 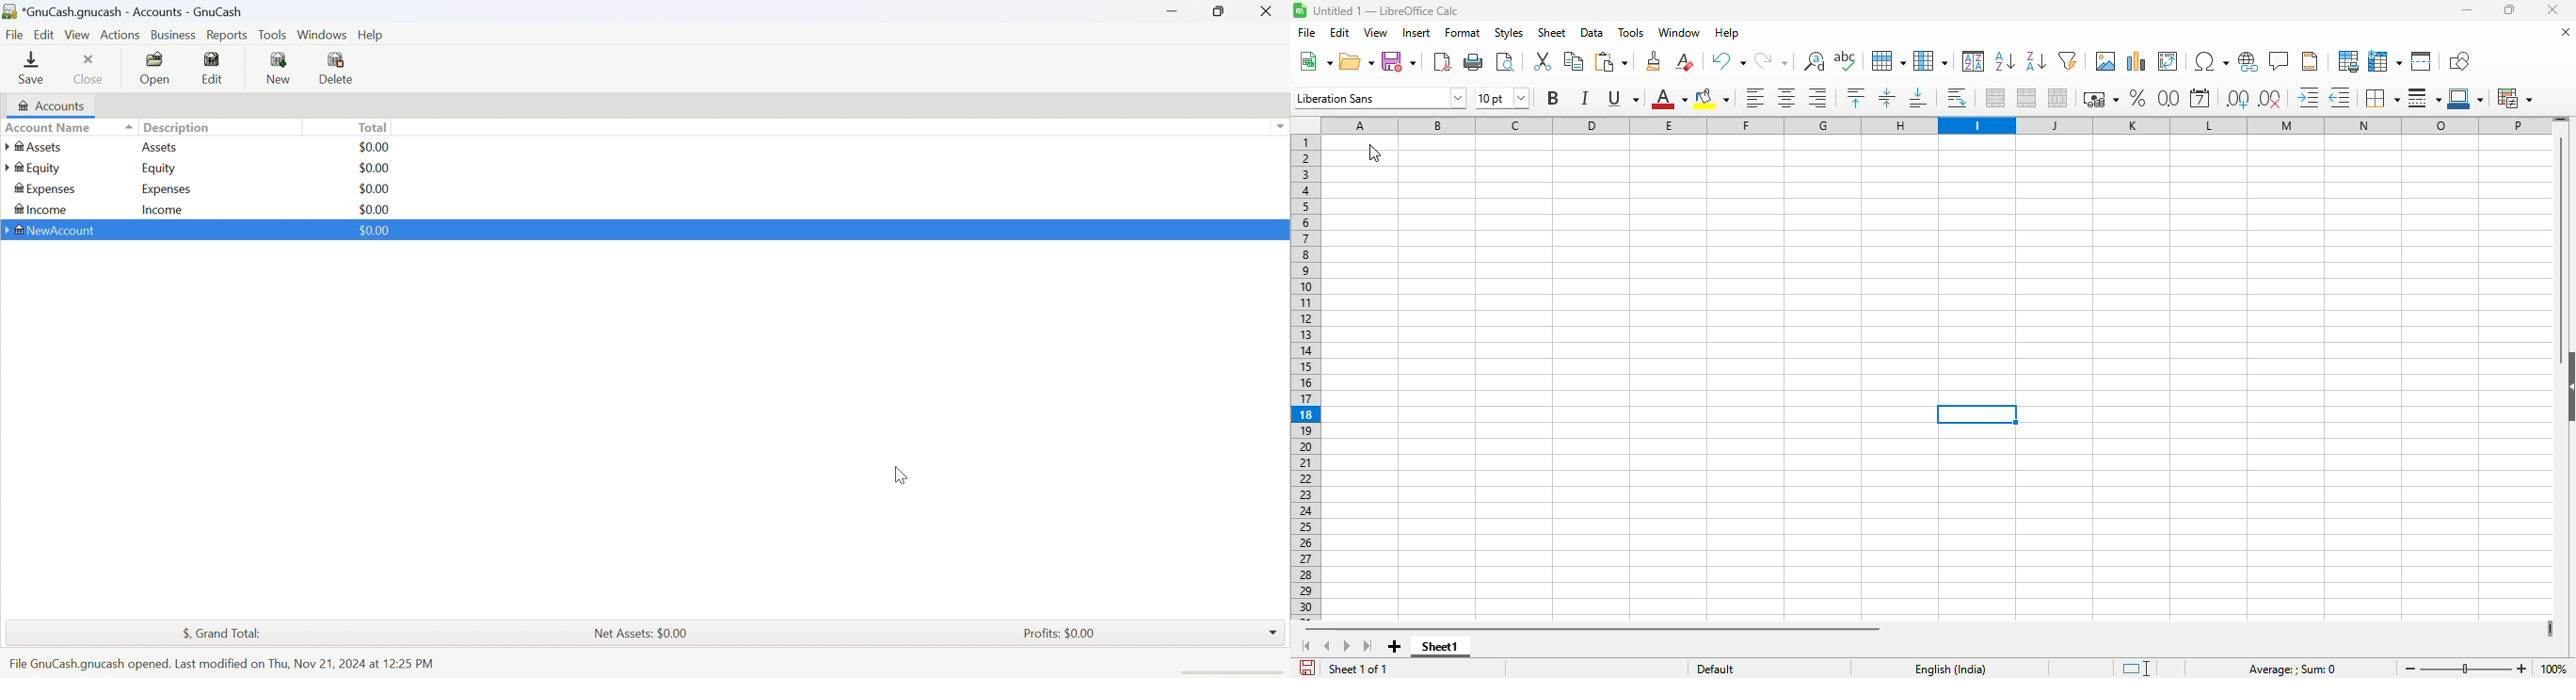 What do you see at coordinates (1552, 97) in the screenshot?
I see `bold` at bounding box center [1552, 97].